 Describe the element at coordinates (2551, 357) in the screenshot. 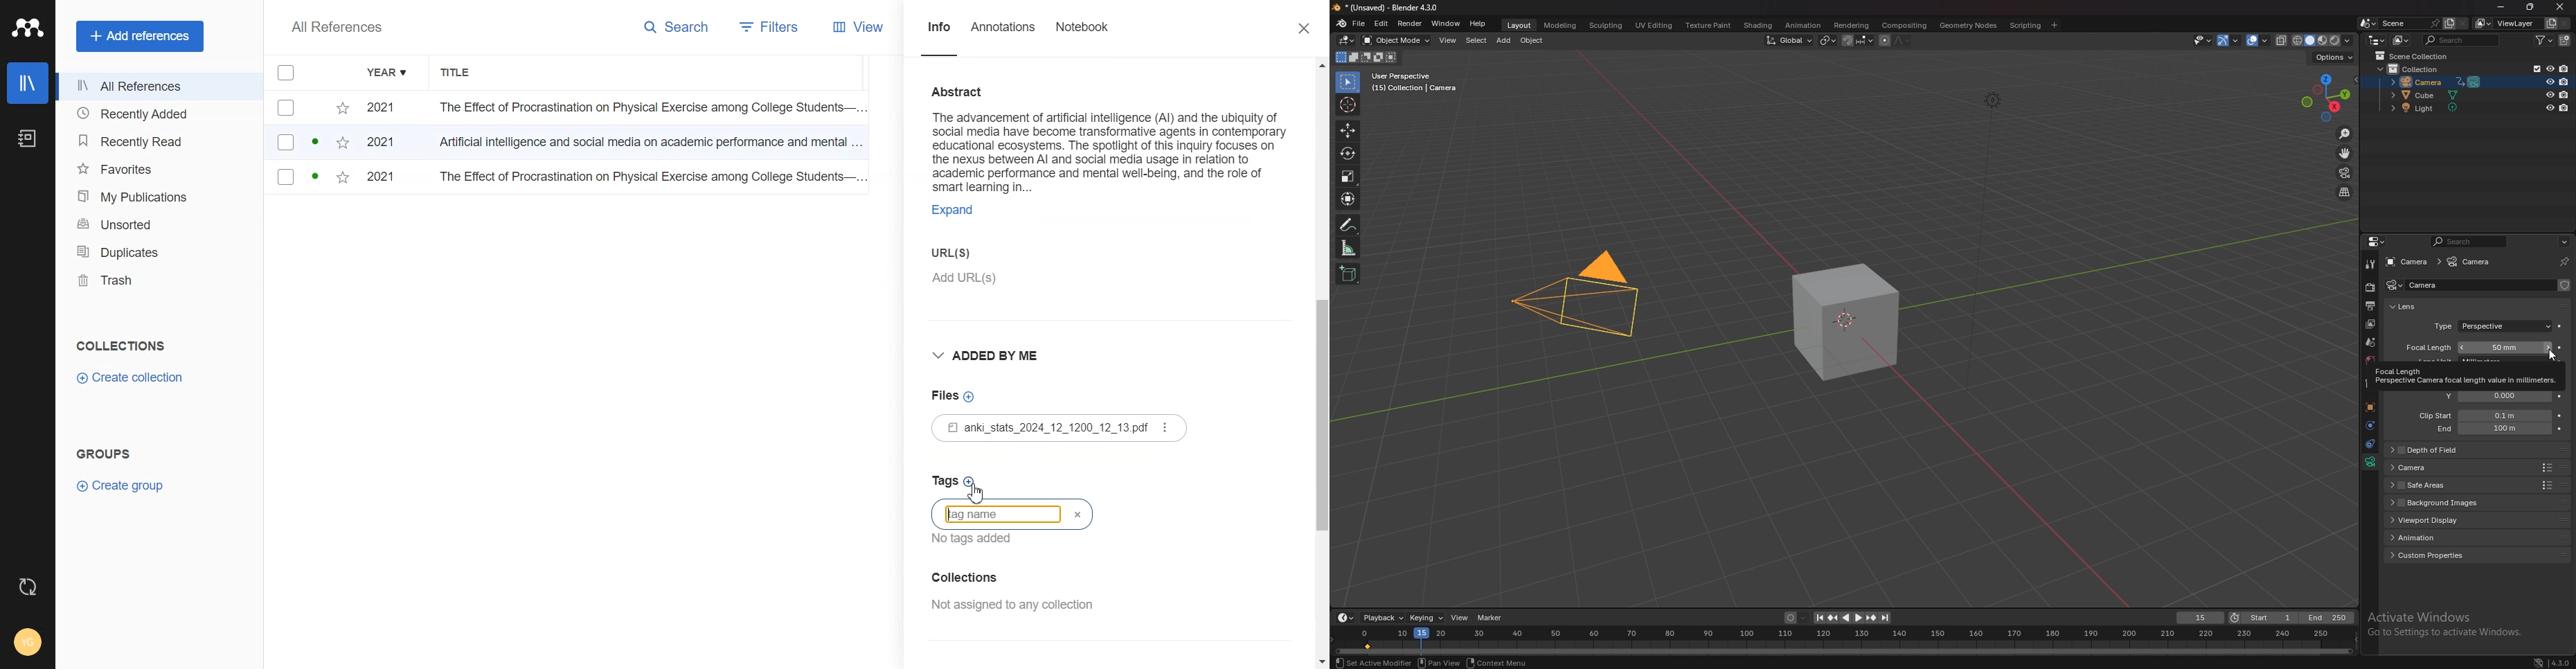

I see `Cursor` at that location.